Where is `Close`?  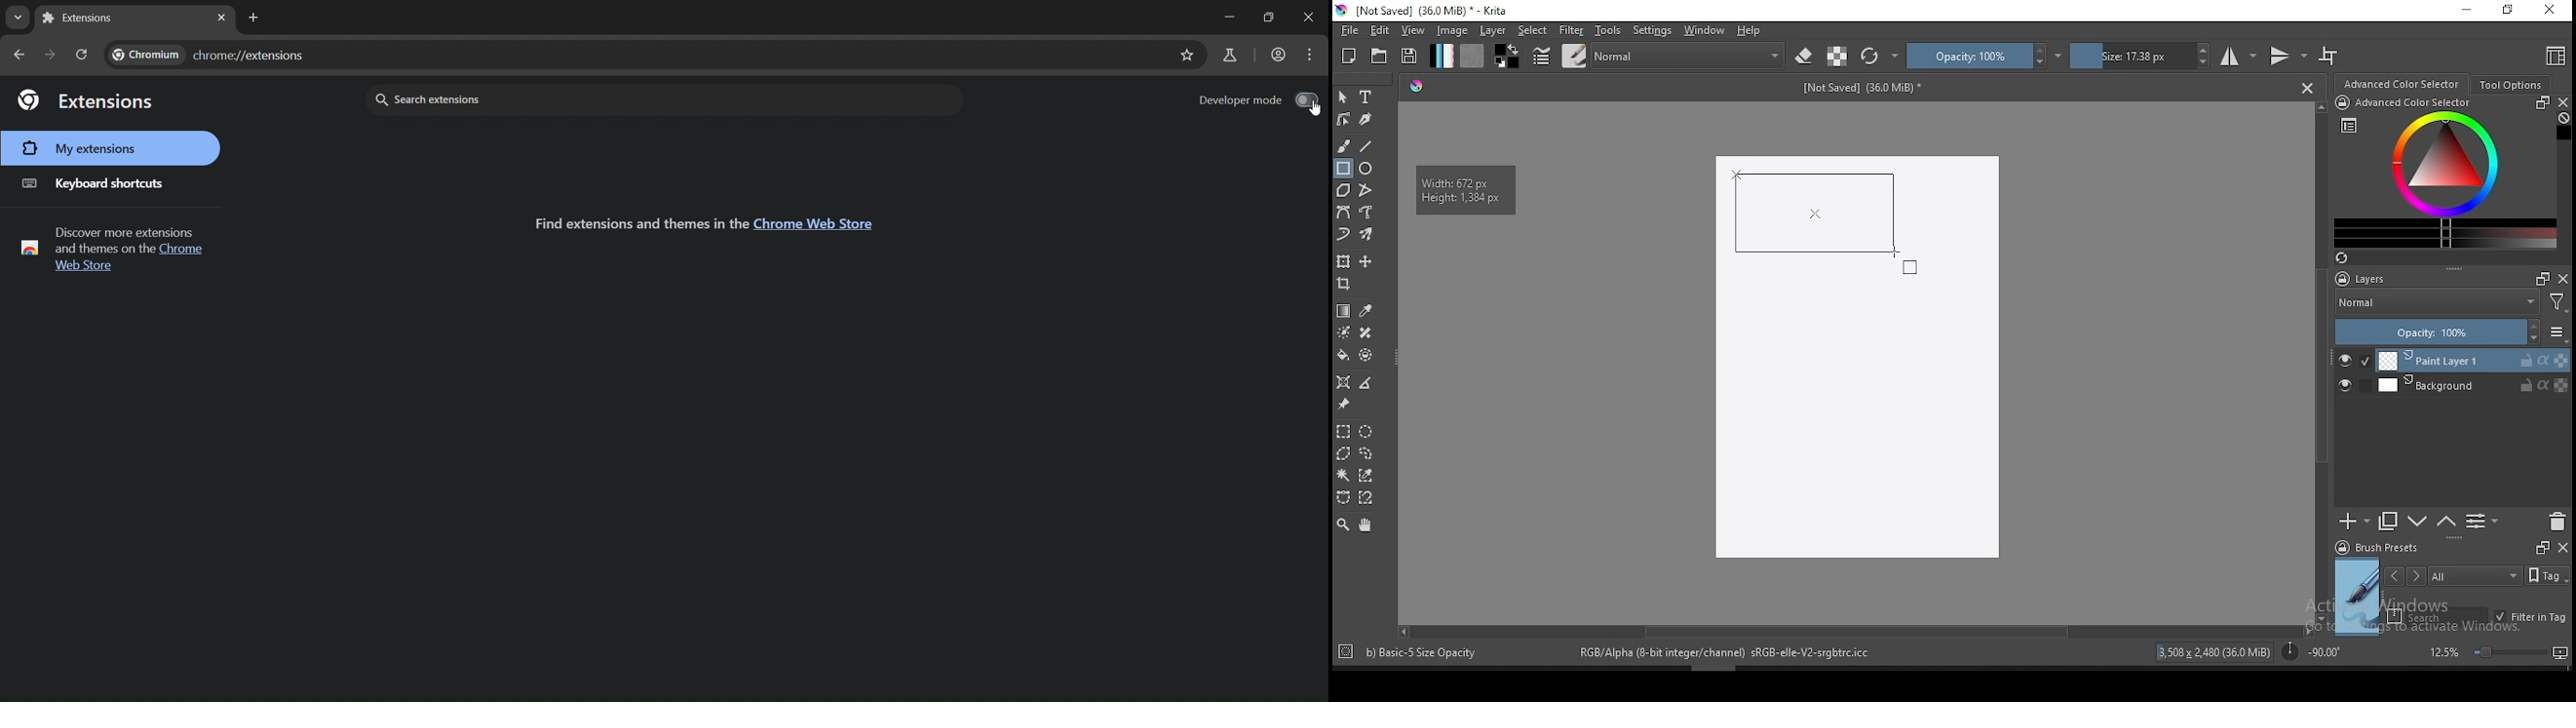 Close is located at coordinates (2307, 87).